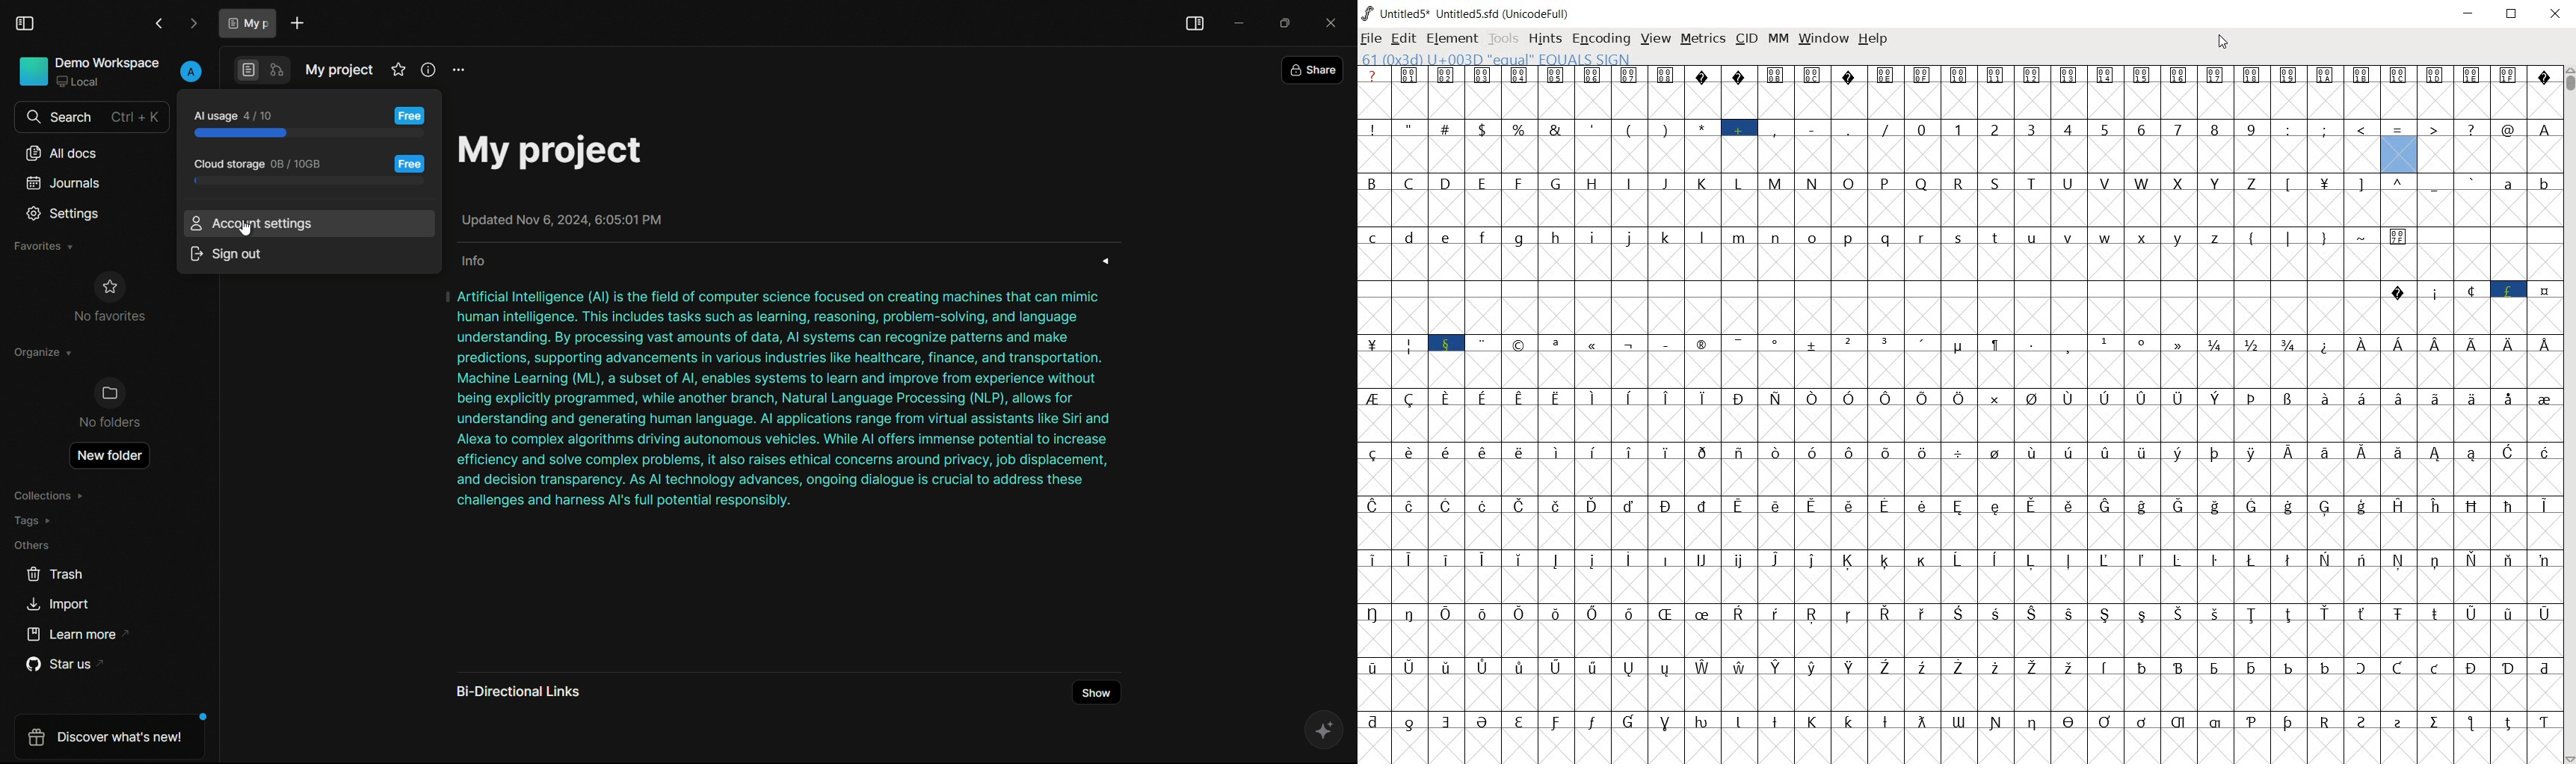  Describe the element at coordinates (33, 524) in the screenshot. I see `tags` at that location.